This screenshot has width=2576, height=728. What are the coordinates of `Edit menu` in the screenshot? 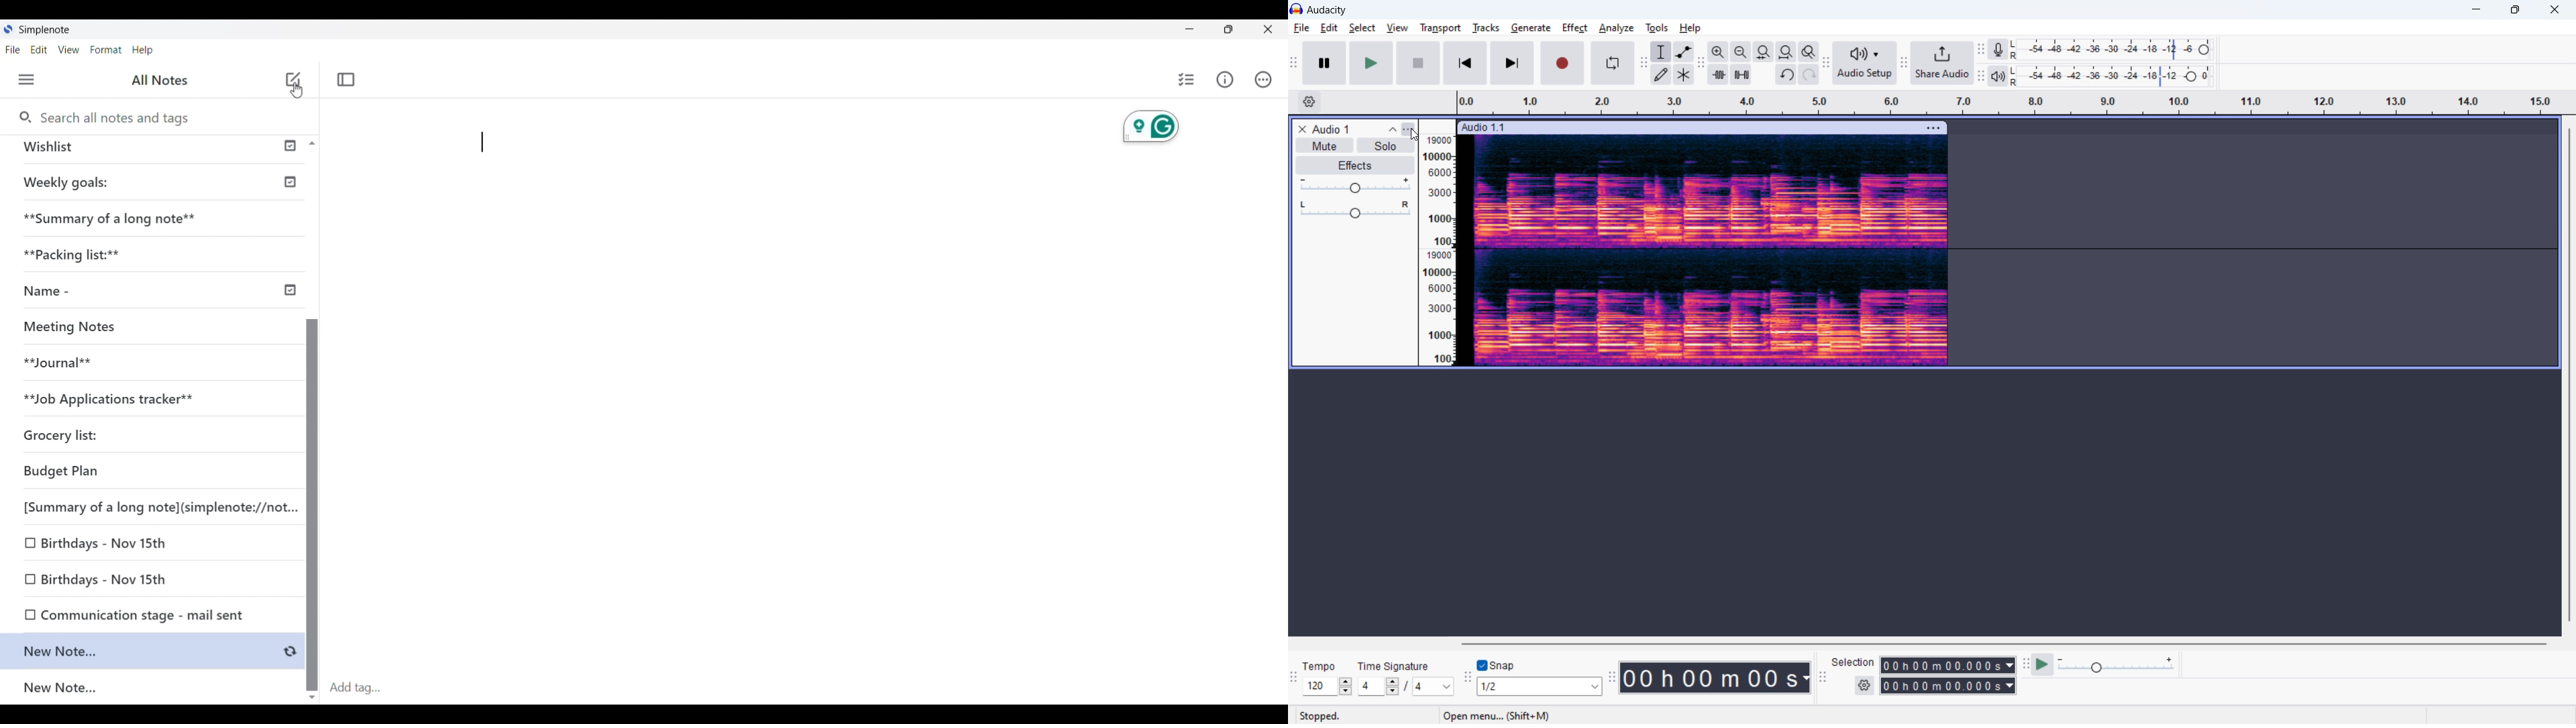 It's located at (39, 50).